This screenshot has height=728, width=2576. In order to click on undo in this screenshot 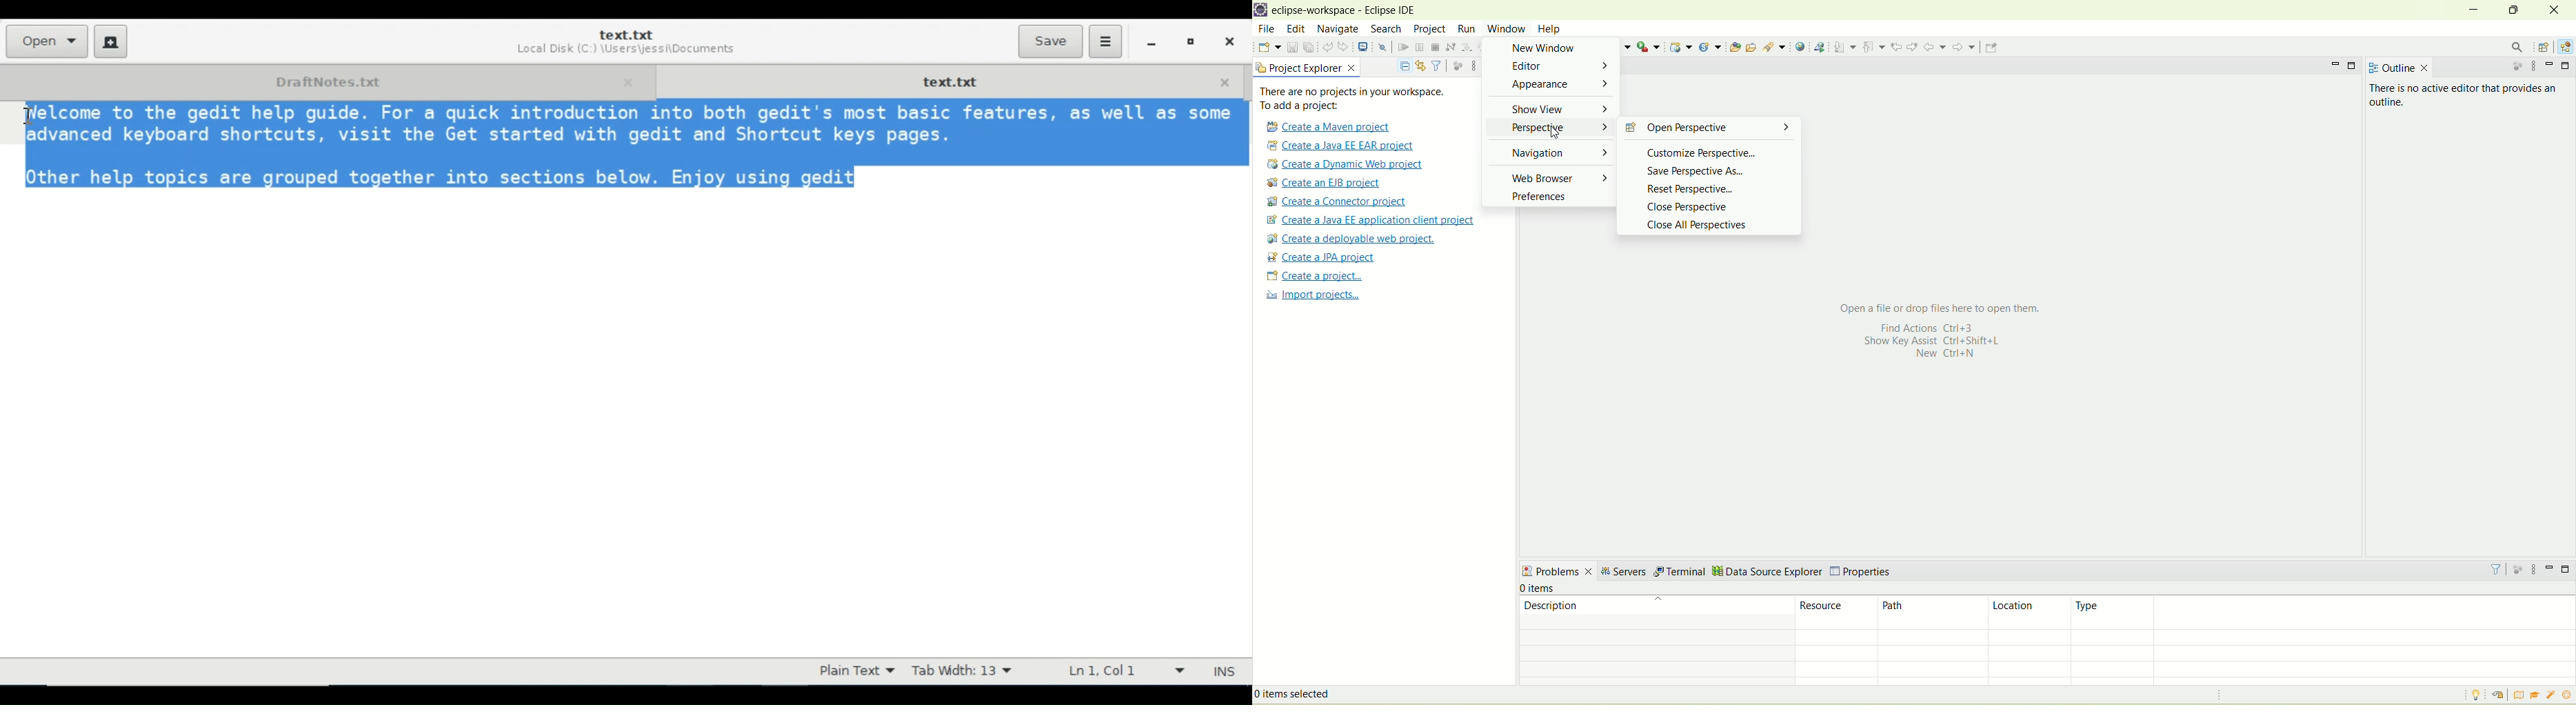, I will do `click(1327, 49)`.